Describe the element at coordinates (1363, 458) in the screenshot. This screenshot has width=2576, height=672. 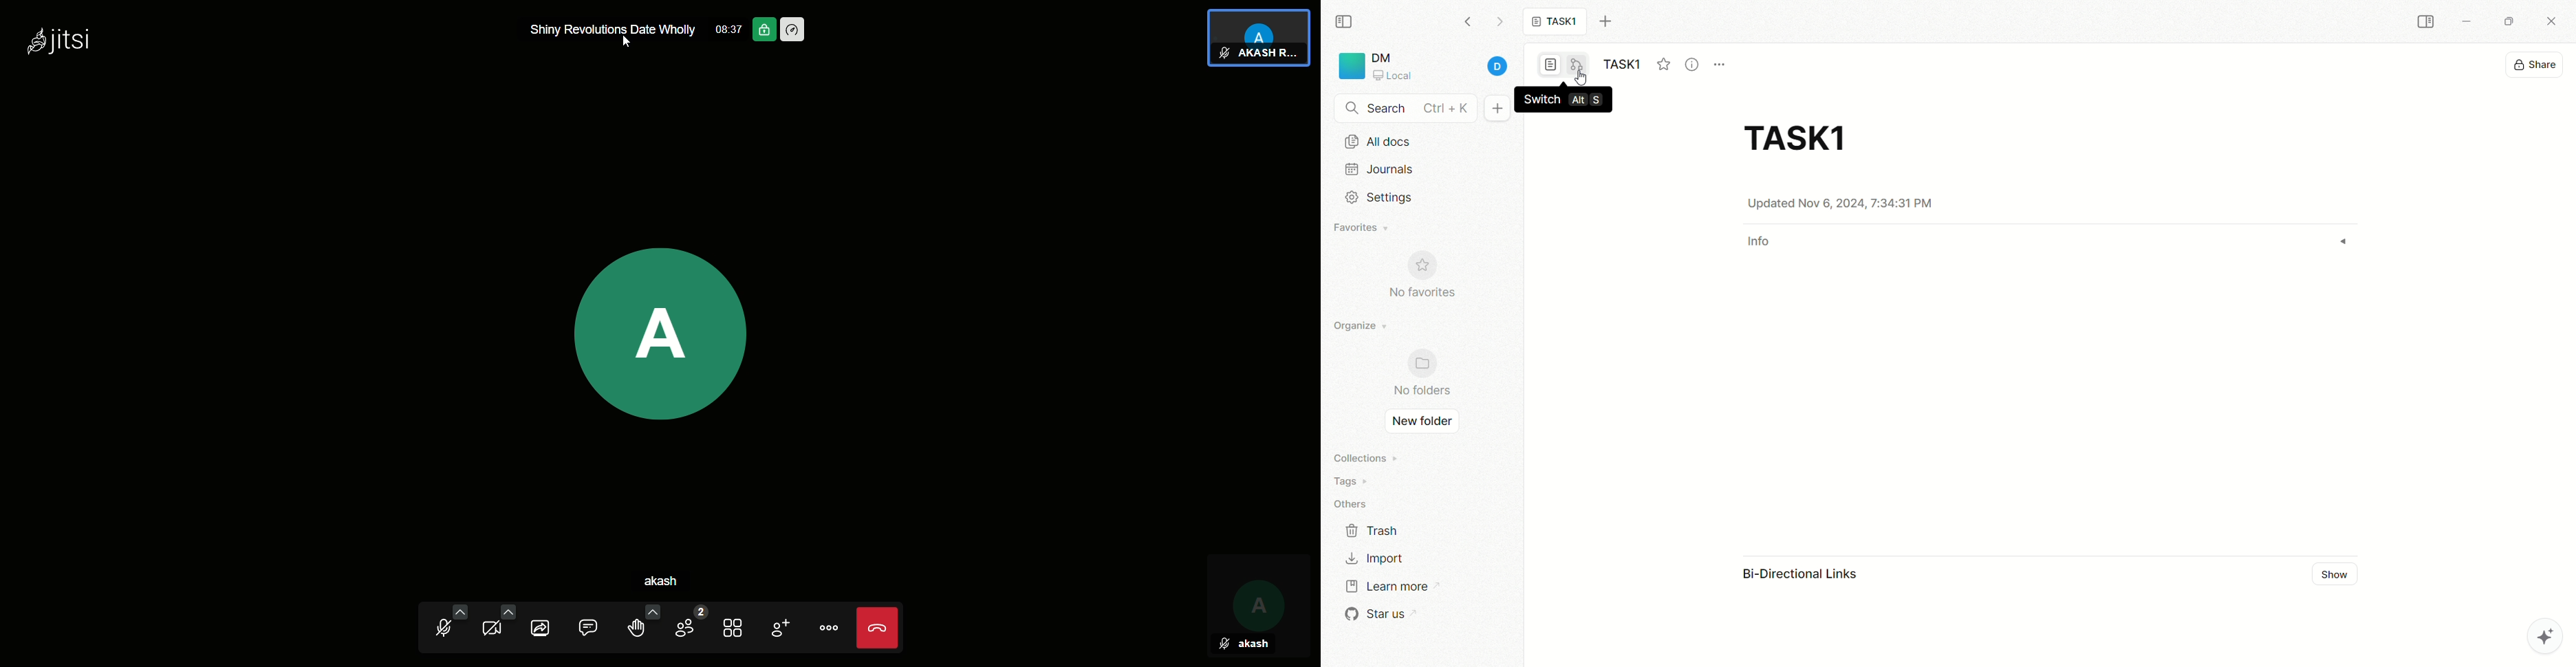
I see `collections` at that location.